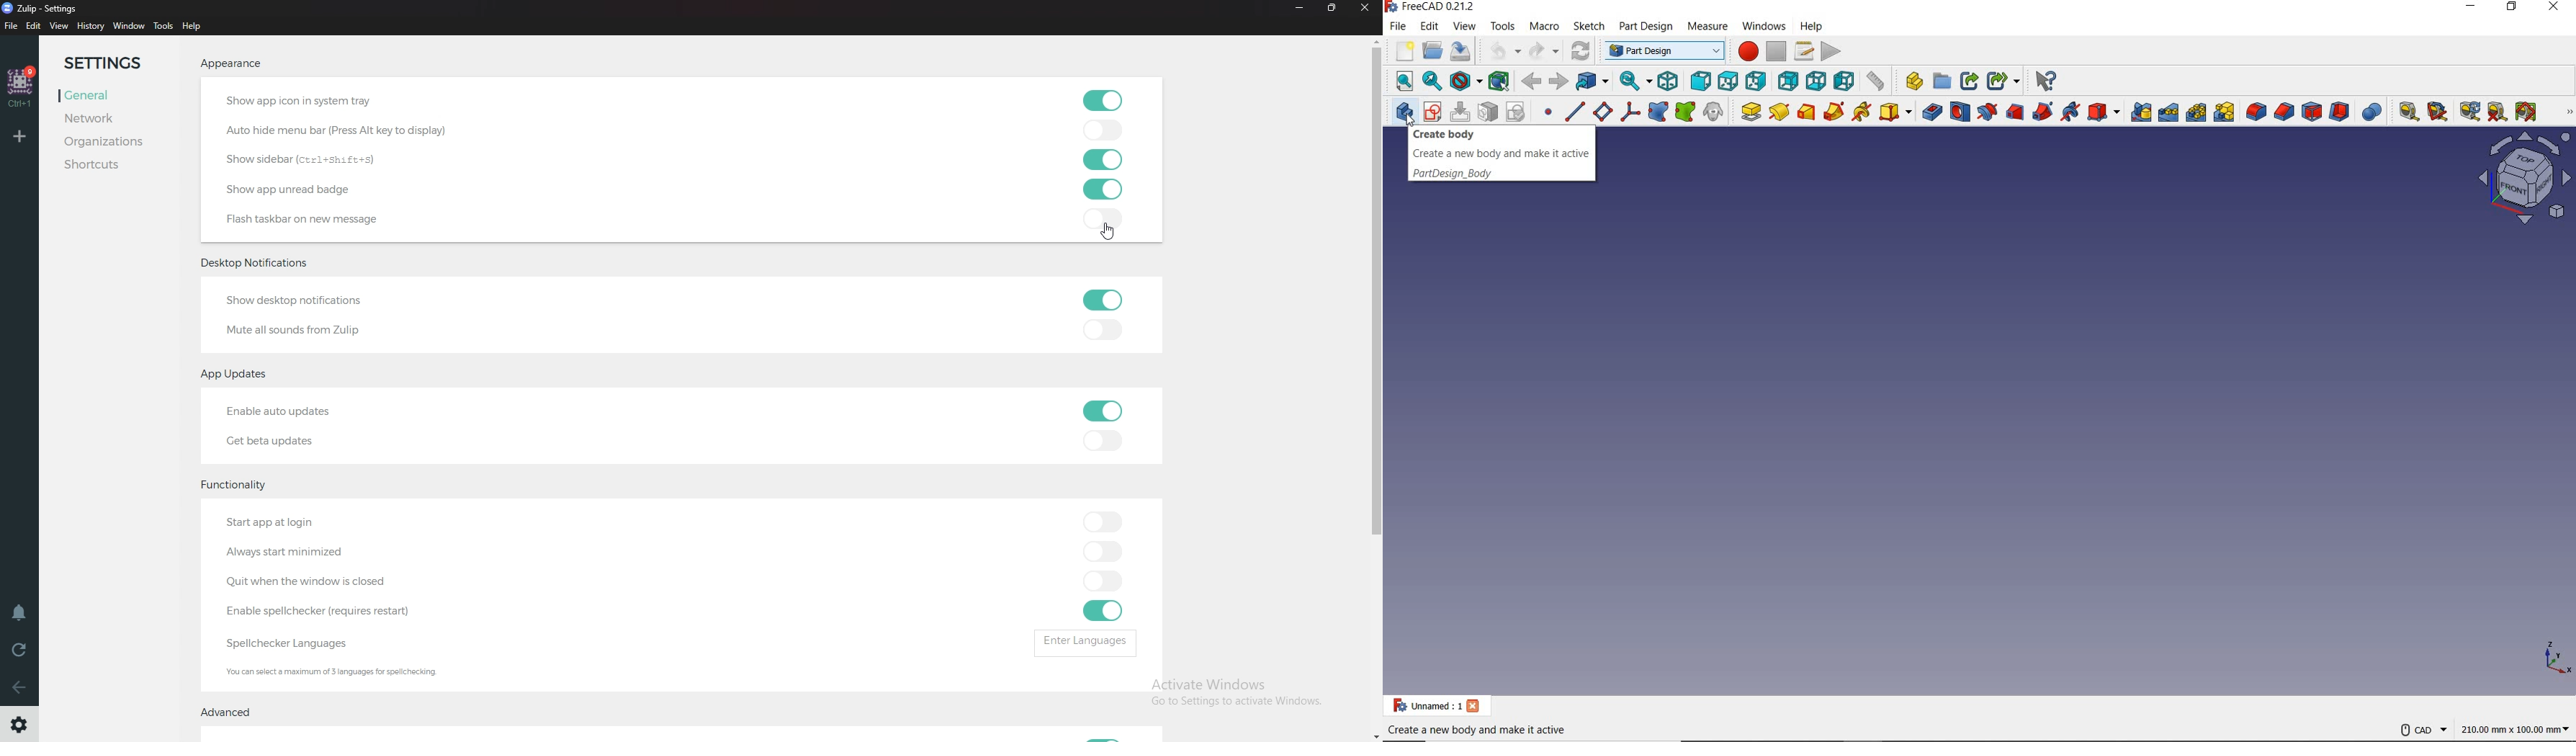 The image size is (2576, 756). Describe the element at coordinates (2227, 112) in the screenshot. I see `CREATE MULTITRANSFORM` at that location.